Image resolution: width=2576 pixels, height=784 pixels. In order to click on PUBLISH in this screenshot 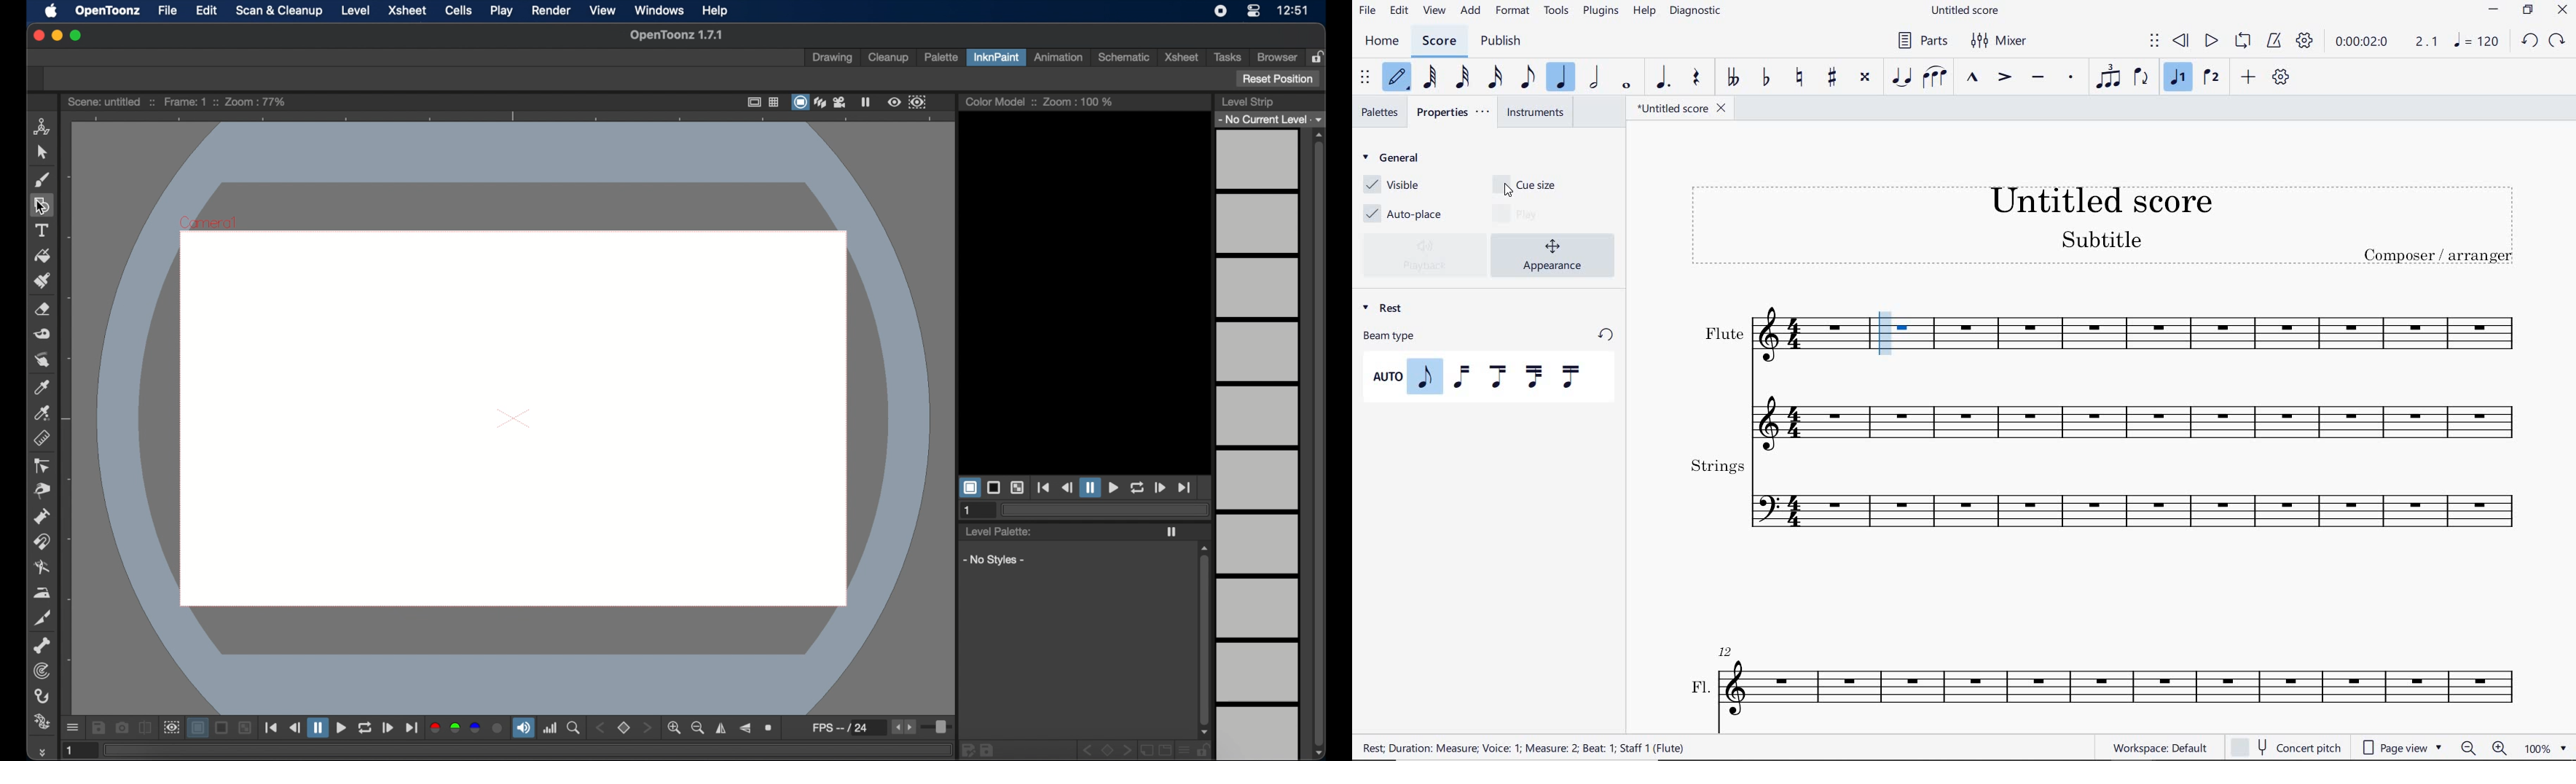, I will do `click(1501, 41)`.